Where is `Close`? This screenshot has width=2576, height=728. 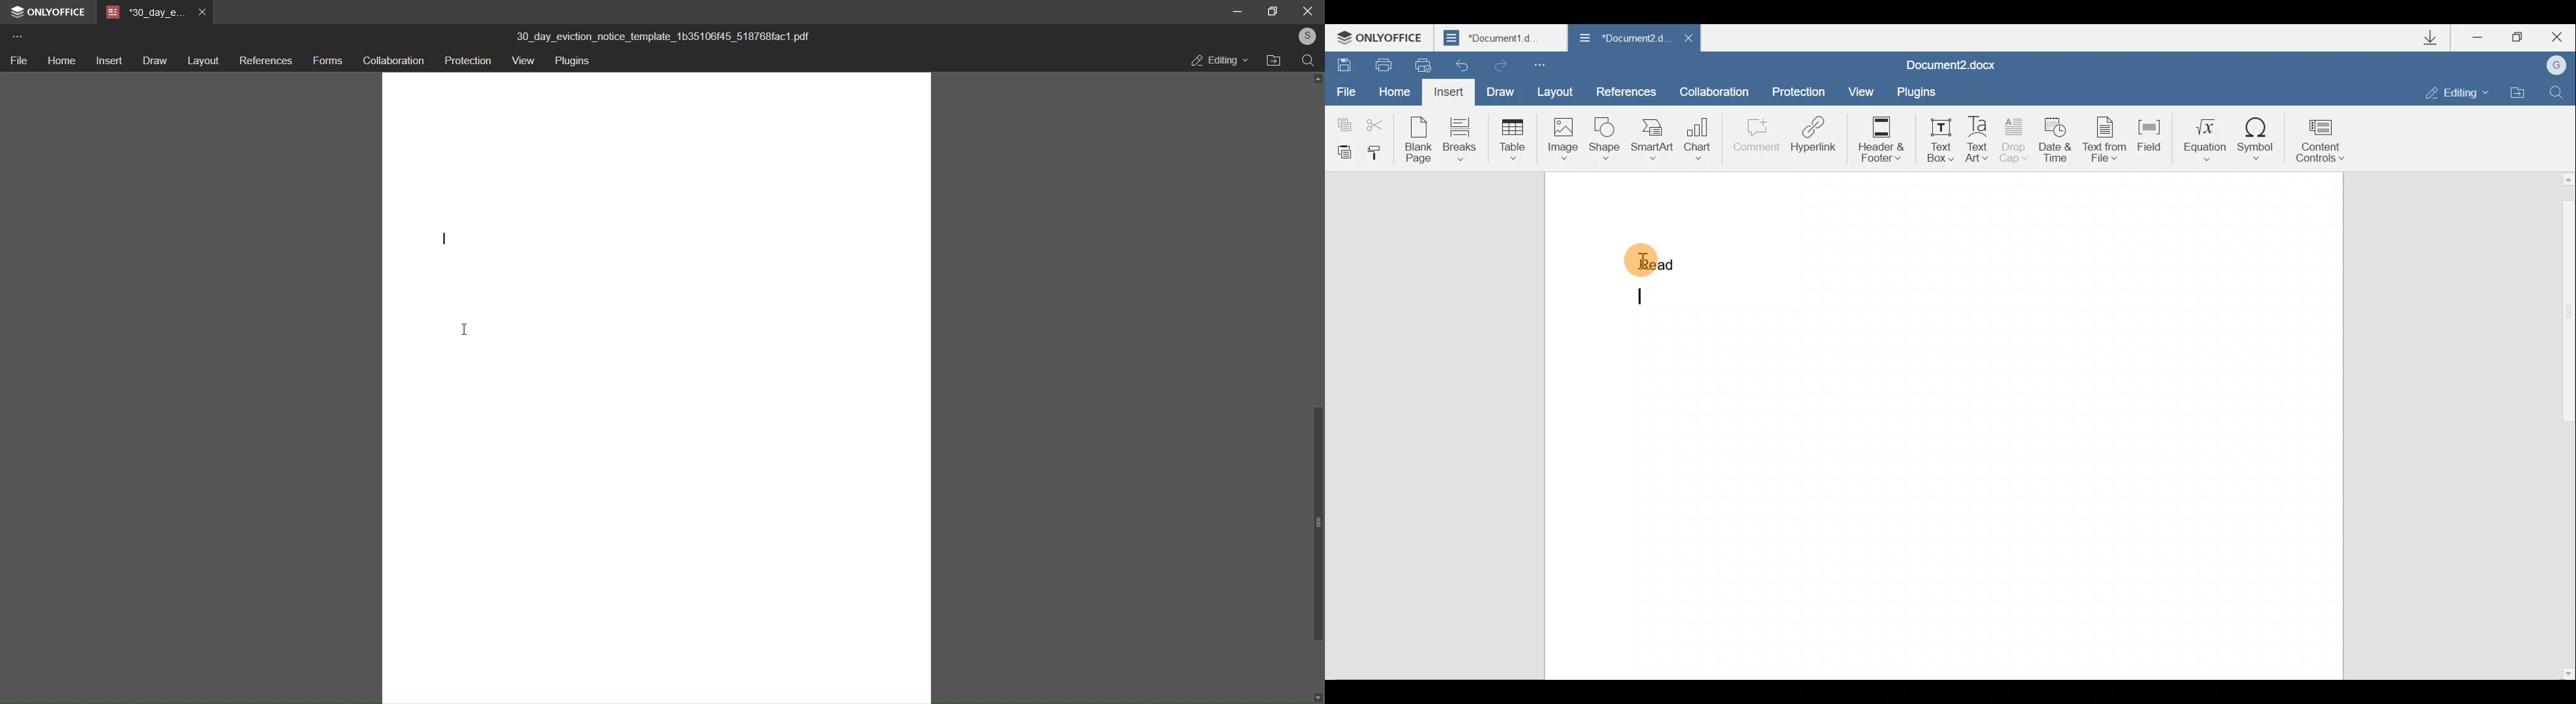
Close is located at coordinates (1689, 38).